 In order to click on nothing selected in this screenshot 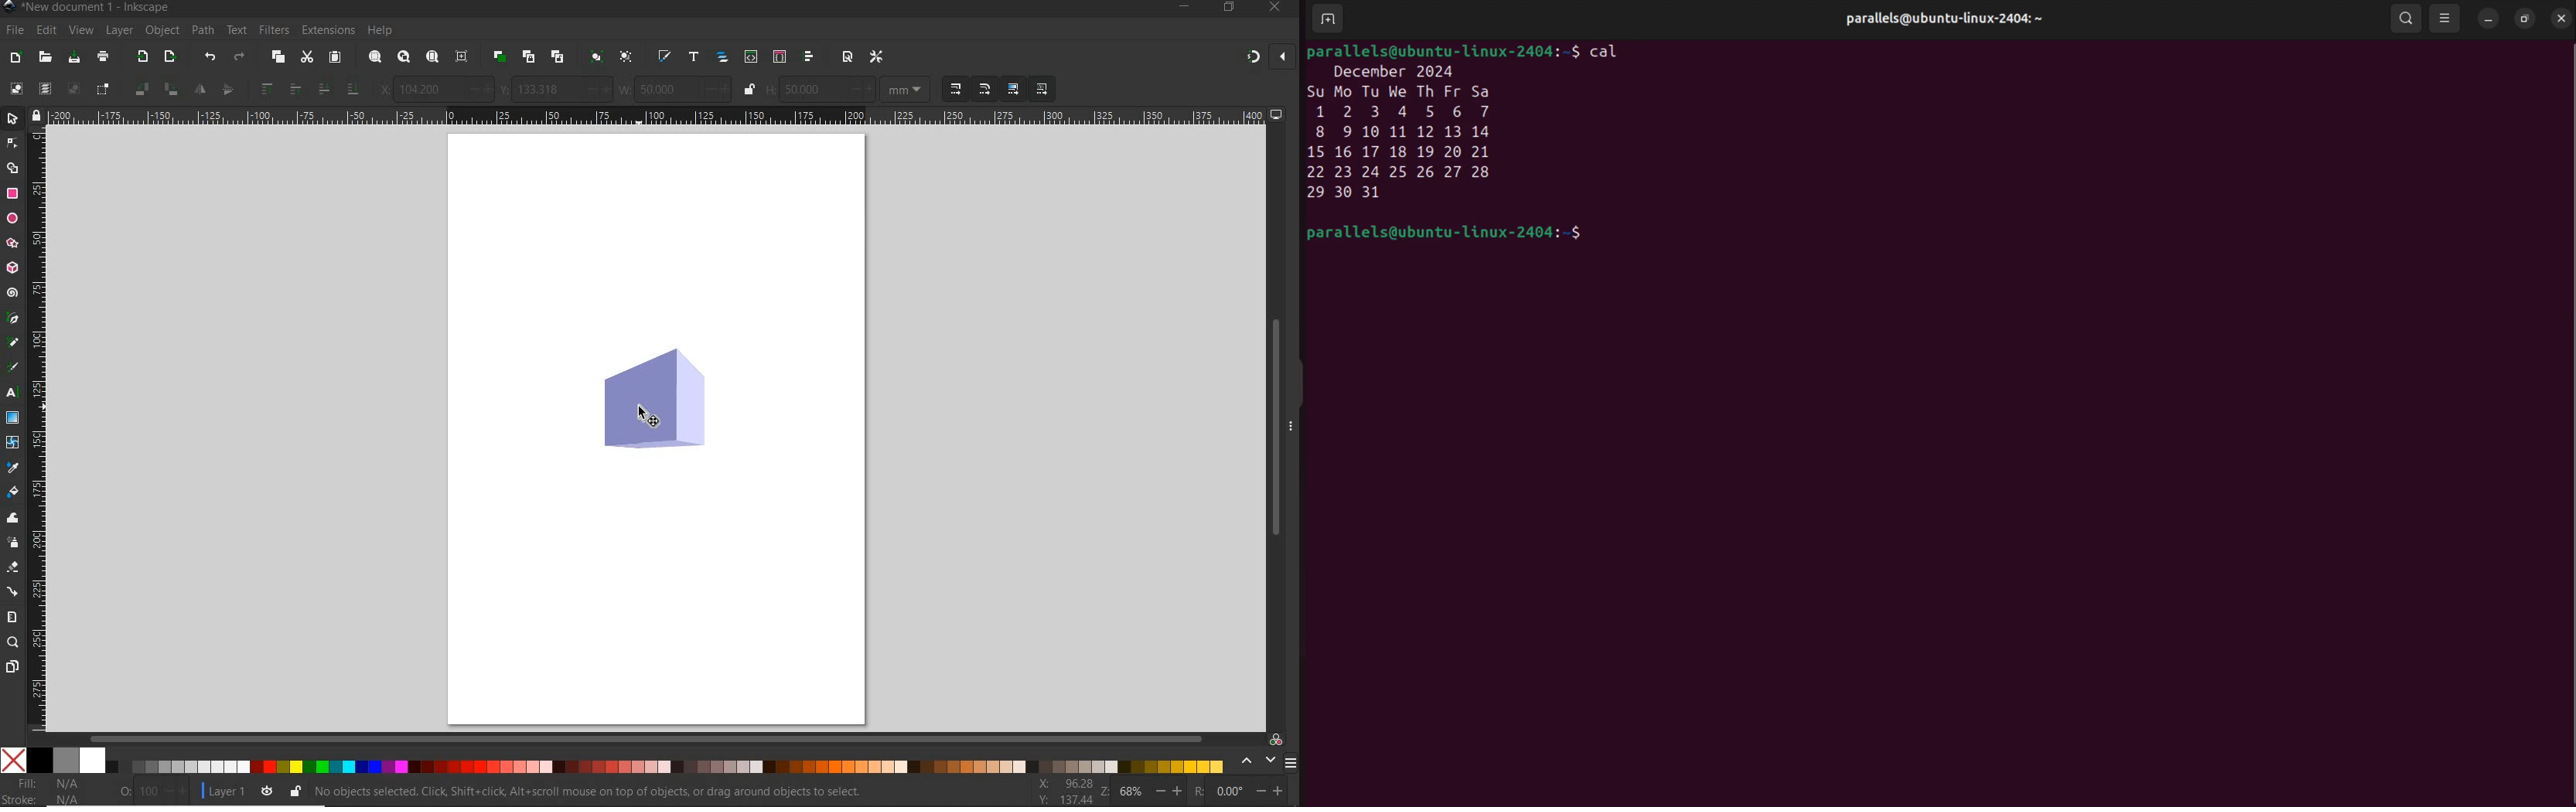, I will do `click(121, 792)`.